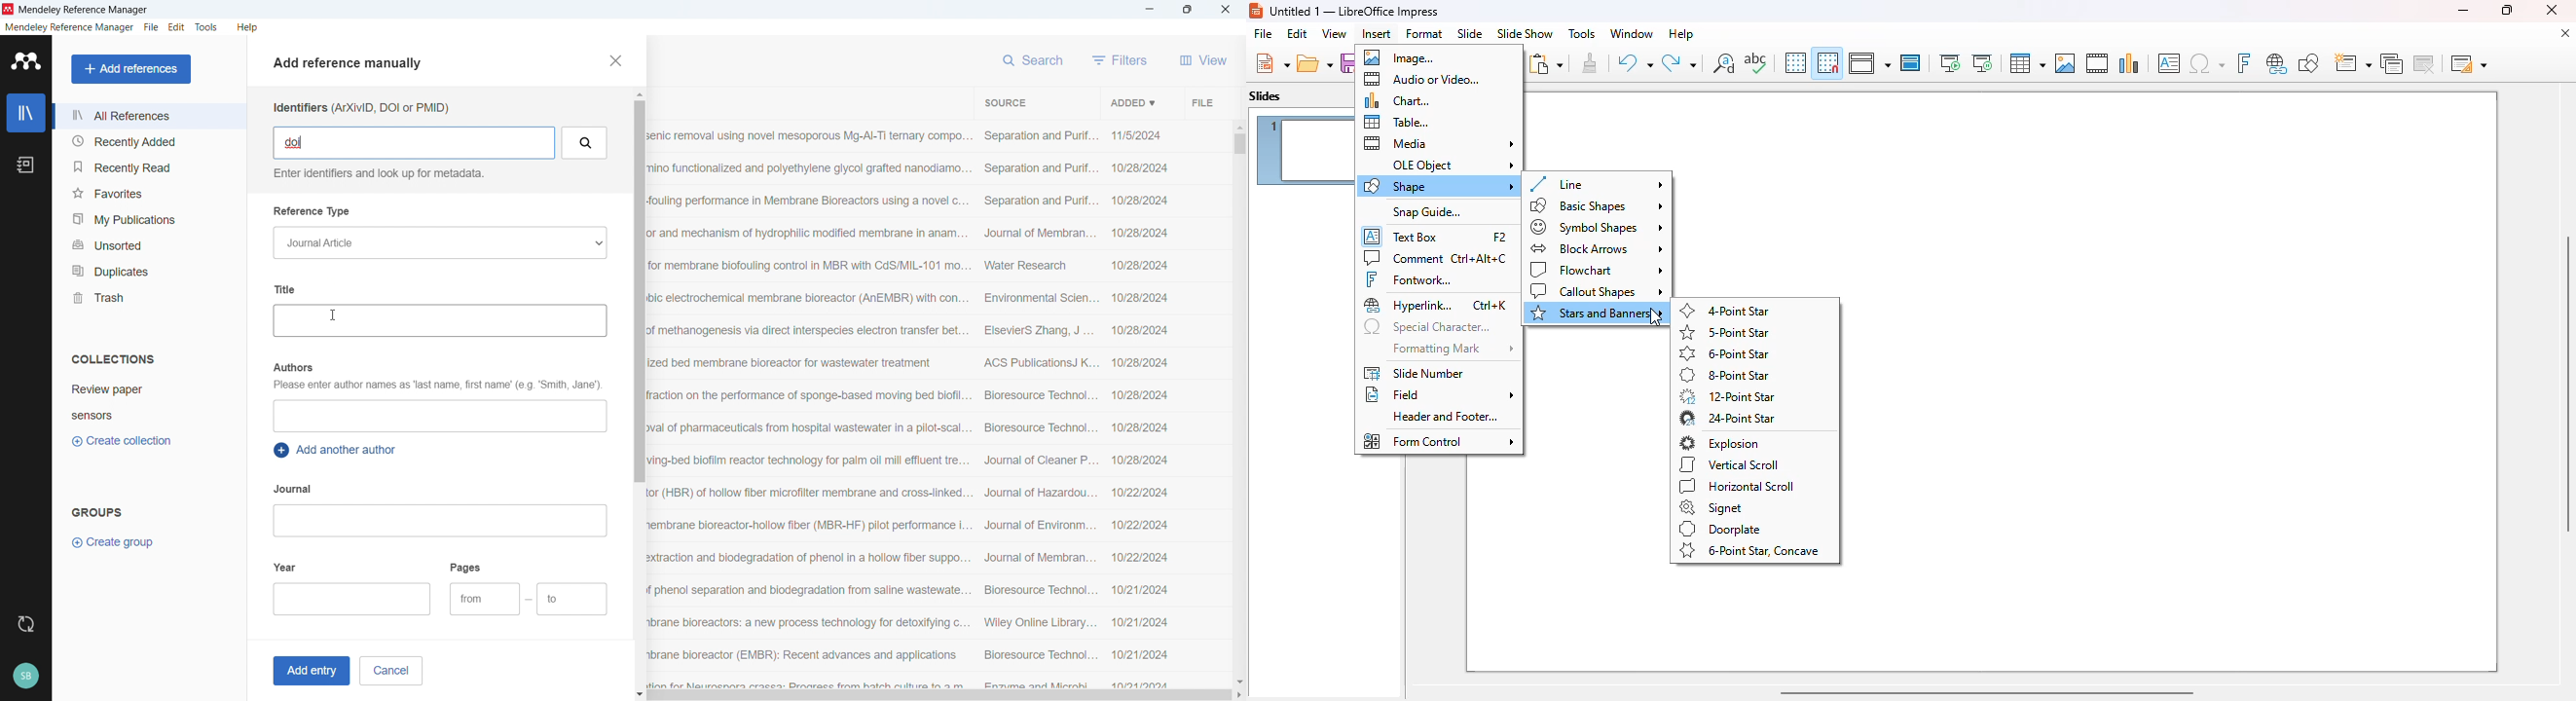 The image size is (2576, 728). I want to click on slide, so click(1469, 33).